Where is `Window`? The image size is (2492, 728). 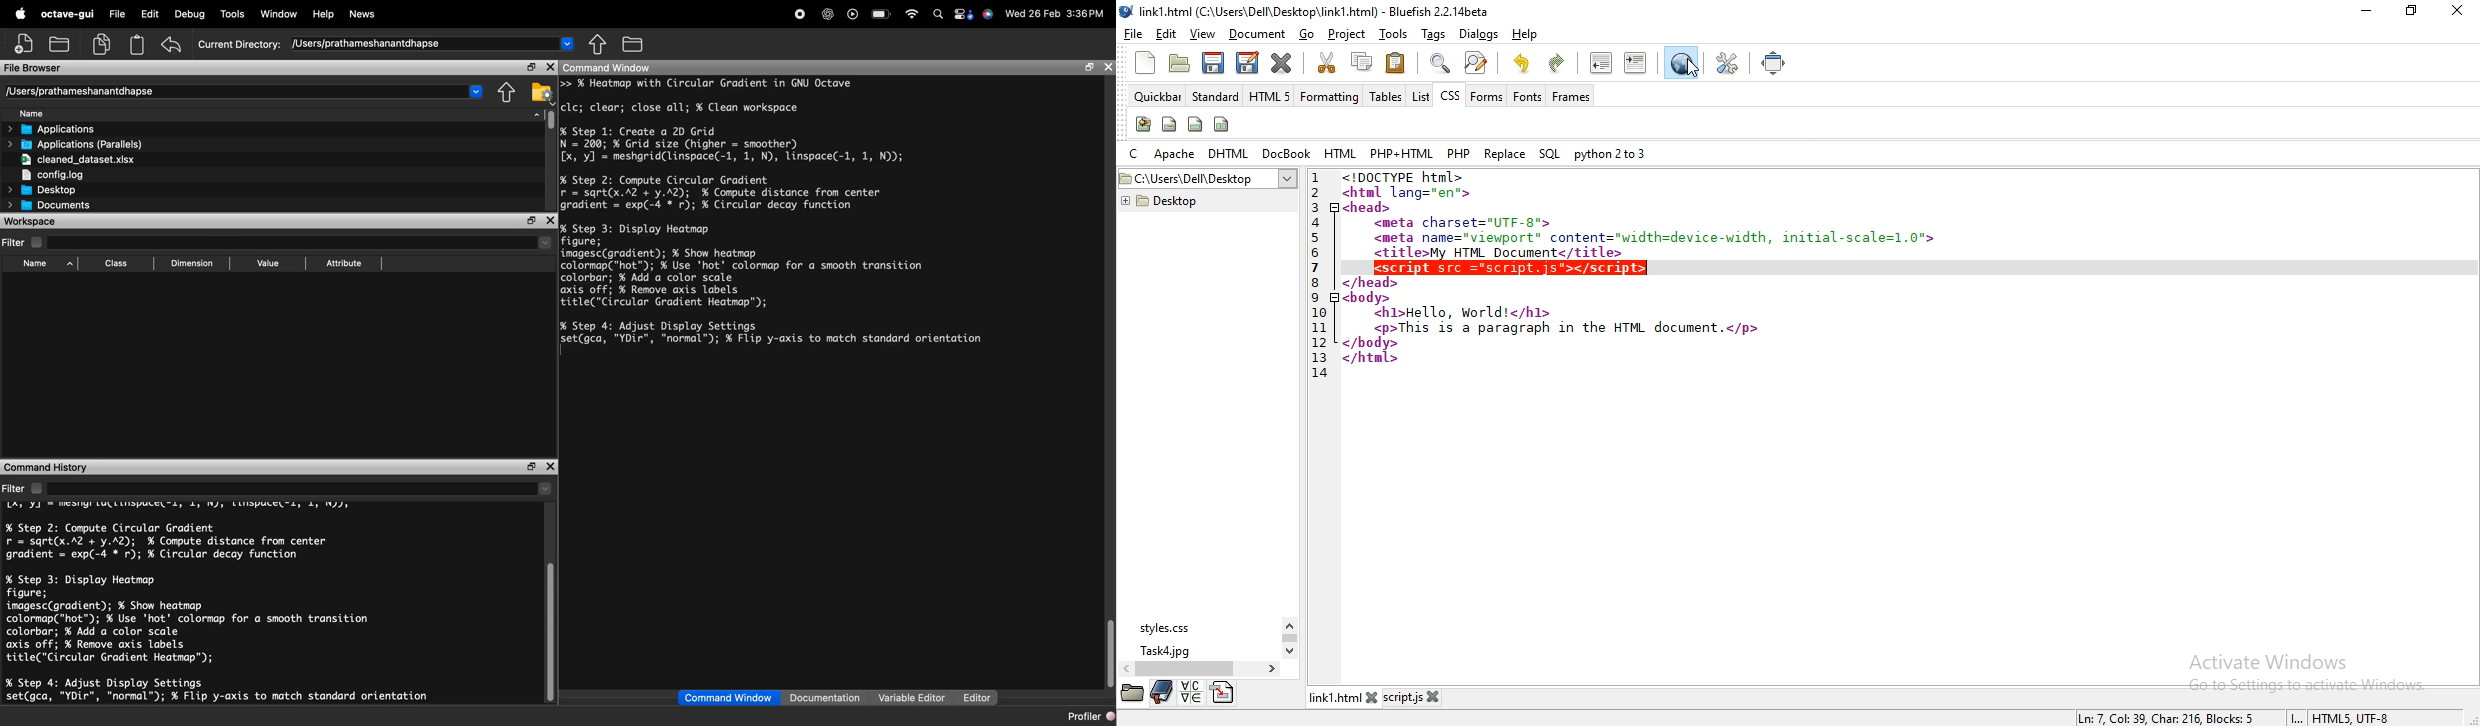
Window is located at coordinates (276, 14).